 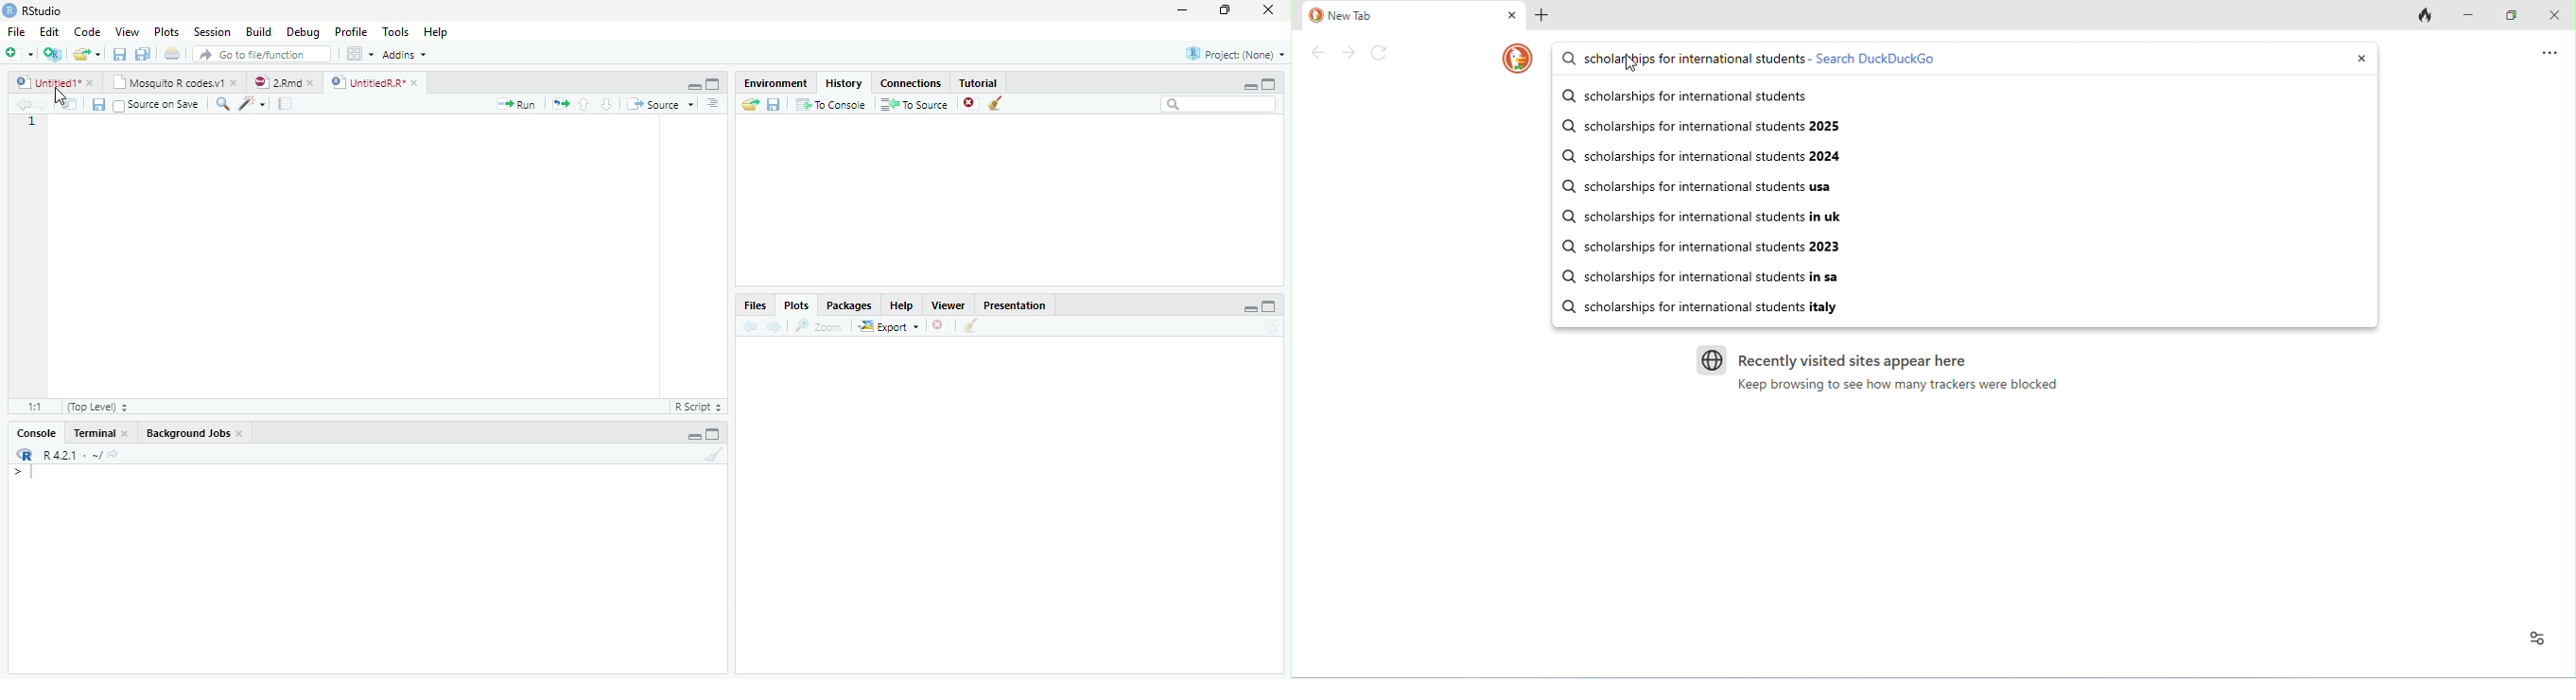 I want to click on Clear console, so click(x=713, y=455).